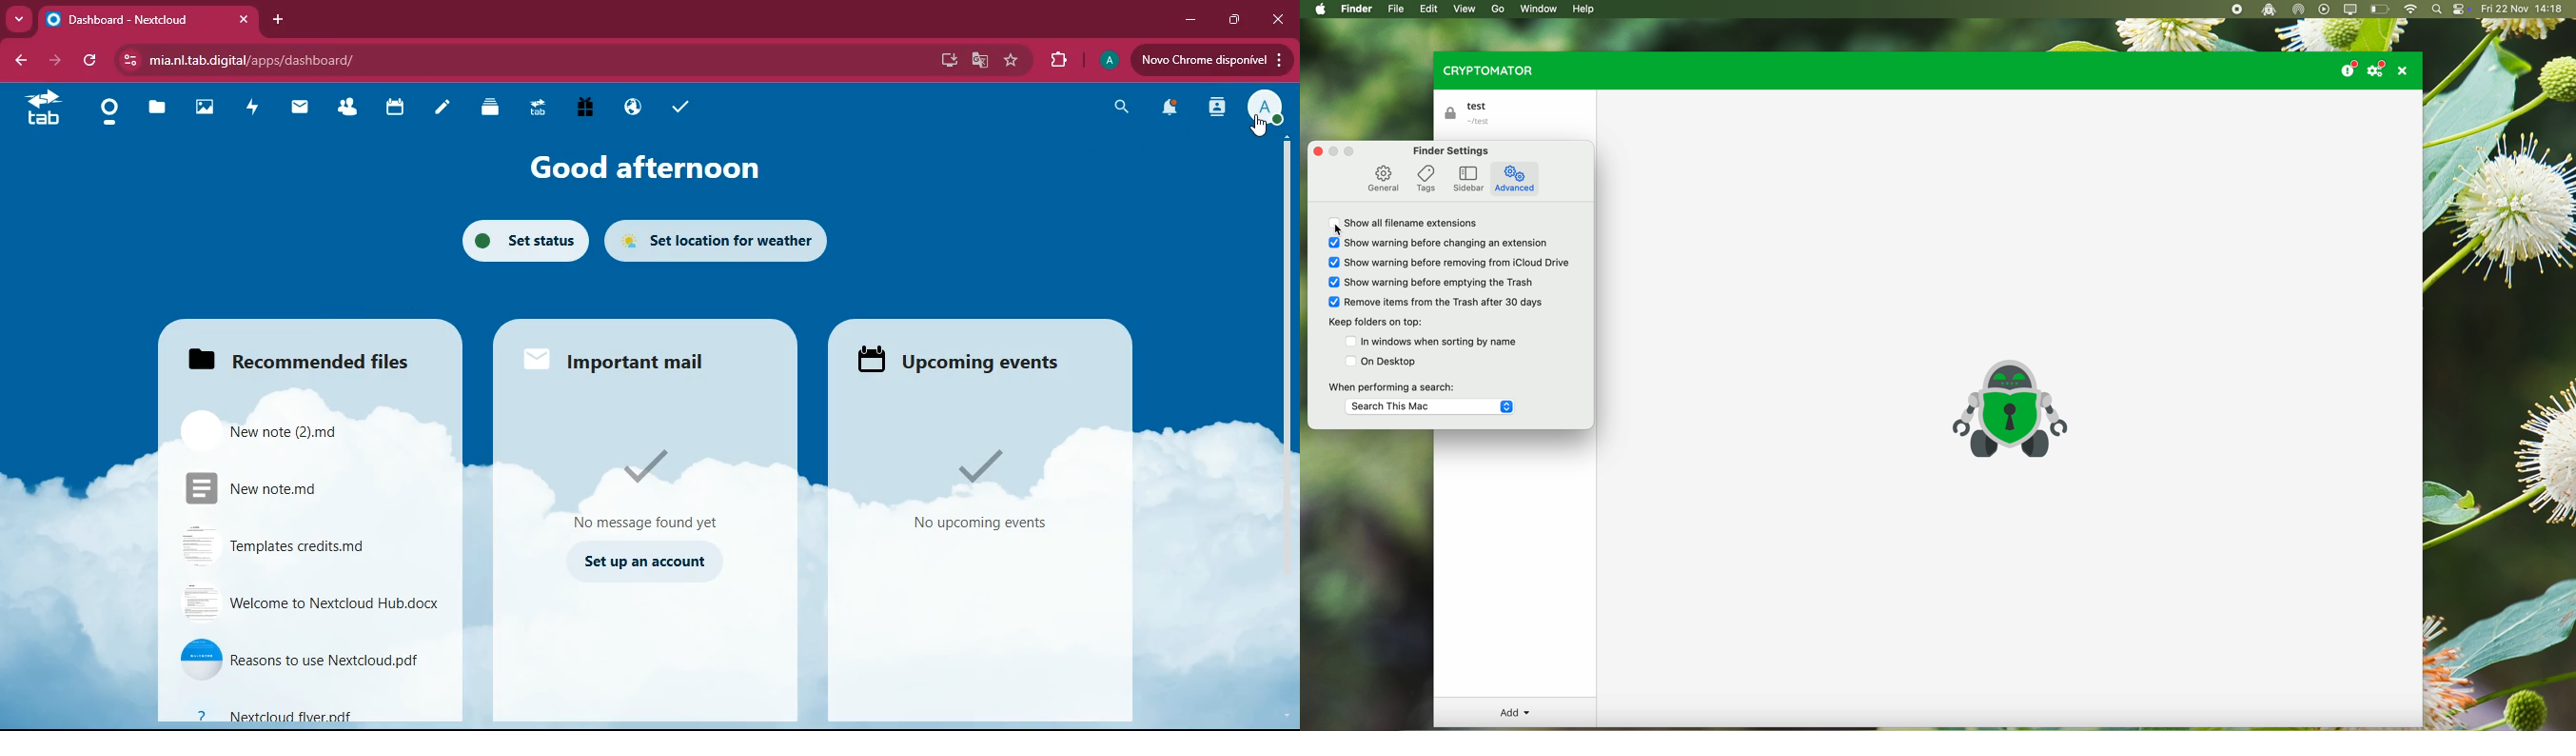  What do you see at coordinates (283, 545) in the screenshot?
I see `file` at bounding box center [283, 545].